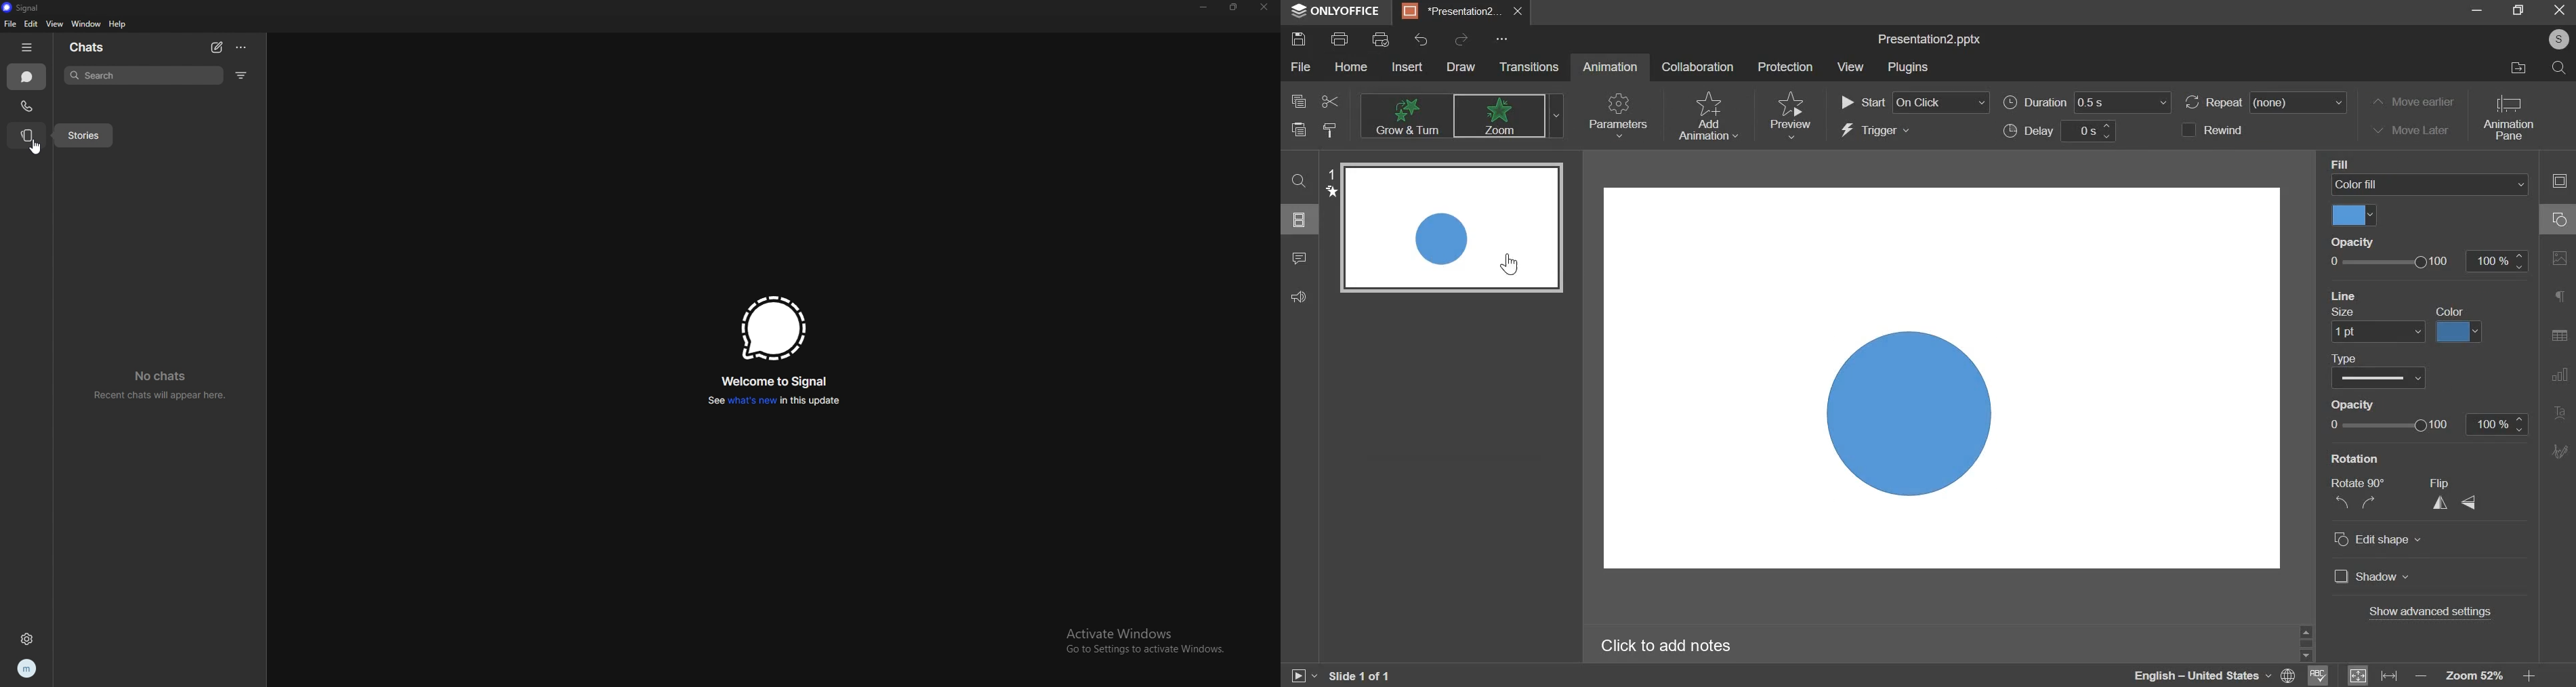 The height and width of the screenshot is (700, 2576). I want to click on fit, so click(2373, 675).